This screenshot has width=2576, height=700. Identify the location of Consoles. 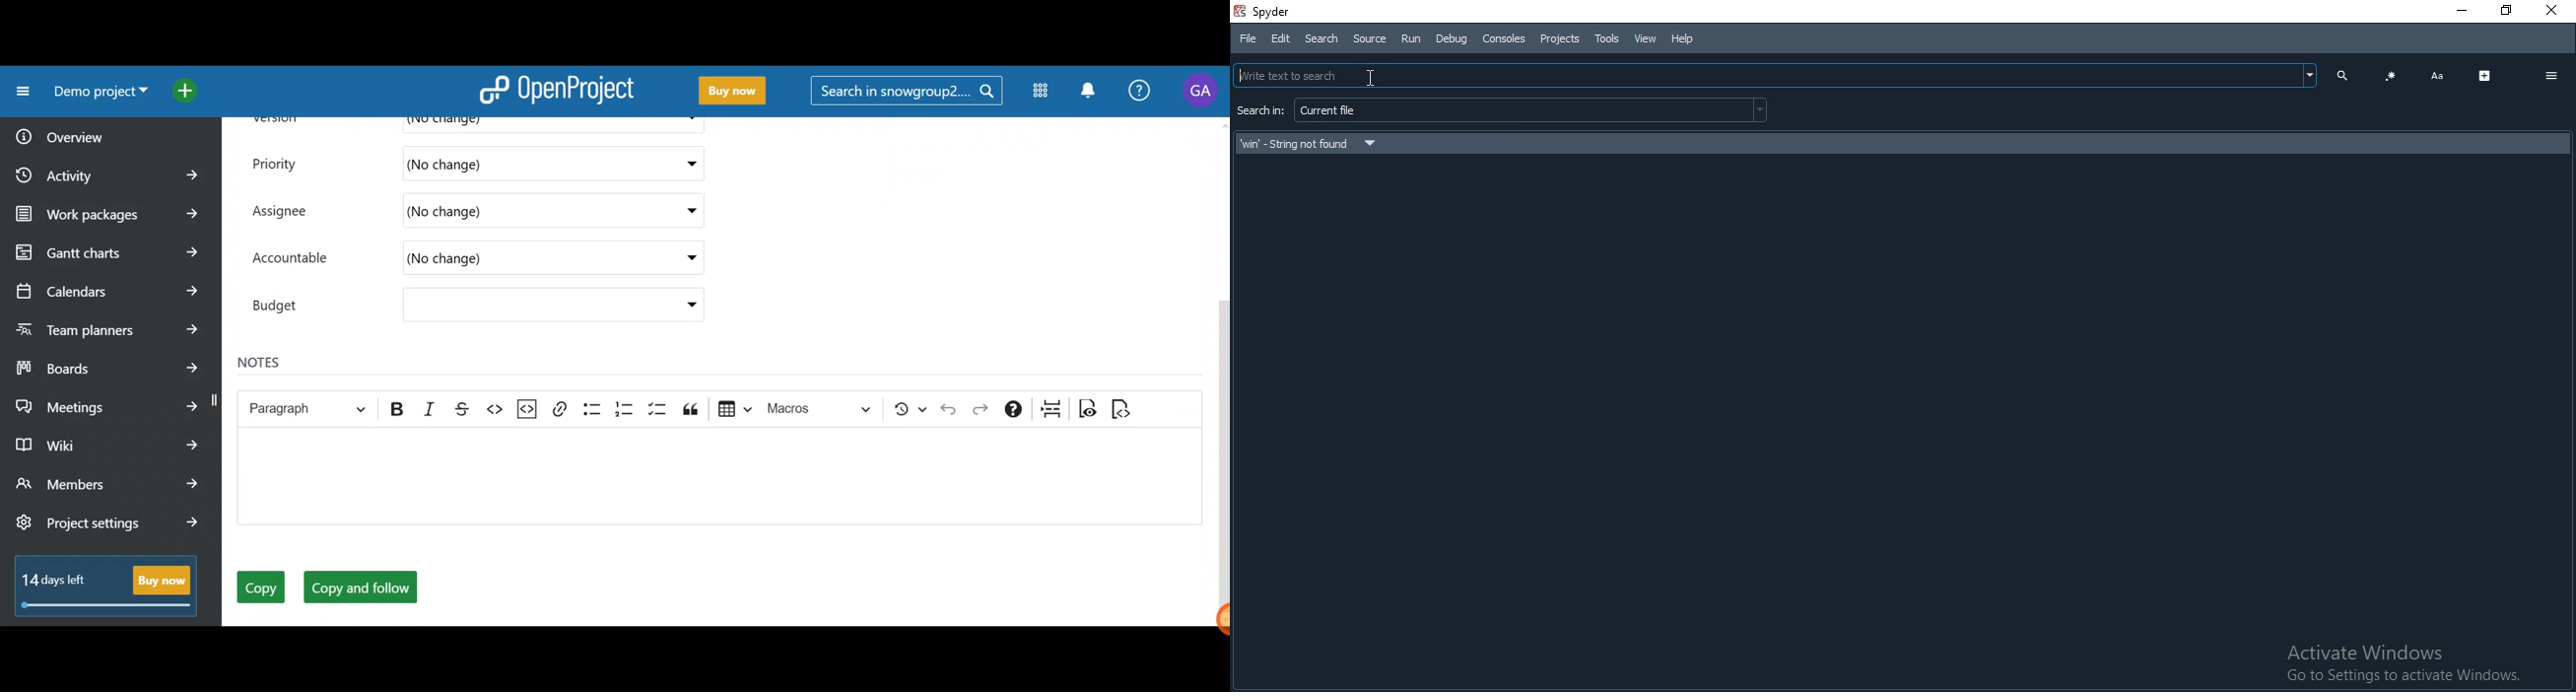
(1504, 38).